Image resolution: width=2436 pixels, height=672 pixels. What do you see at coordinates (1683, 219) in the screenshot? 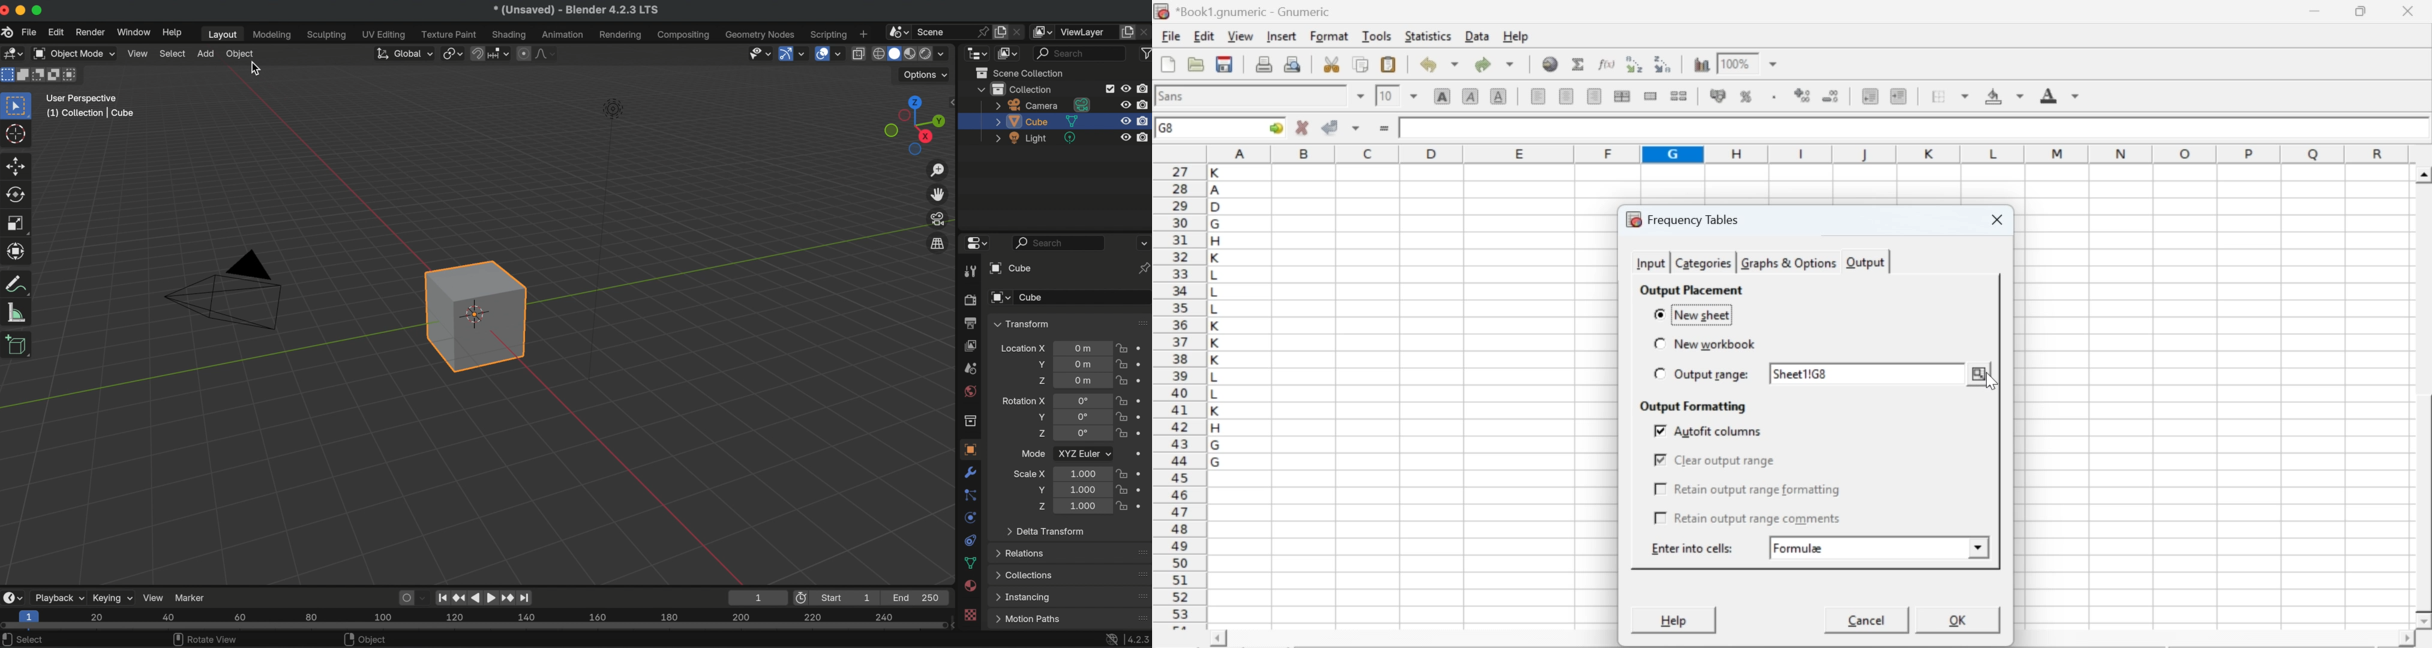
I see `frequency tables` at bounding box center [1683, 219].